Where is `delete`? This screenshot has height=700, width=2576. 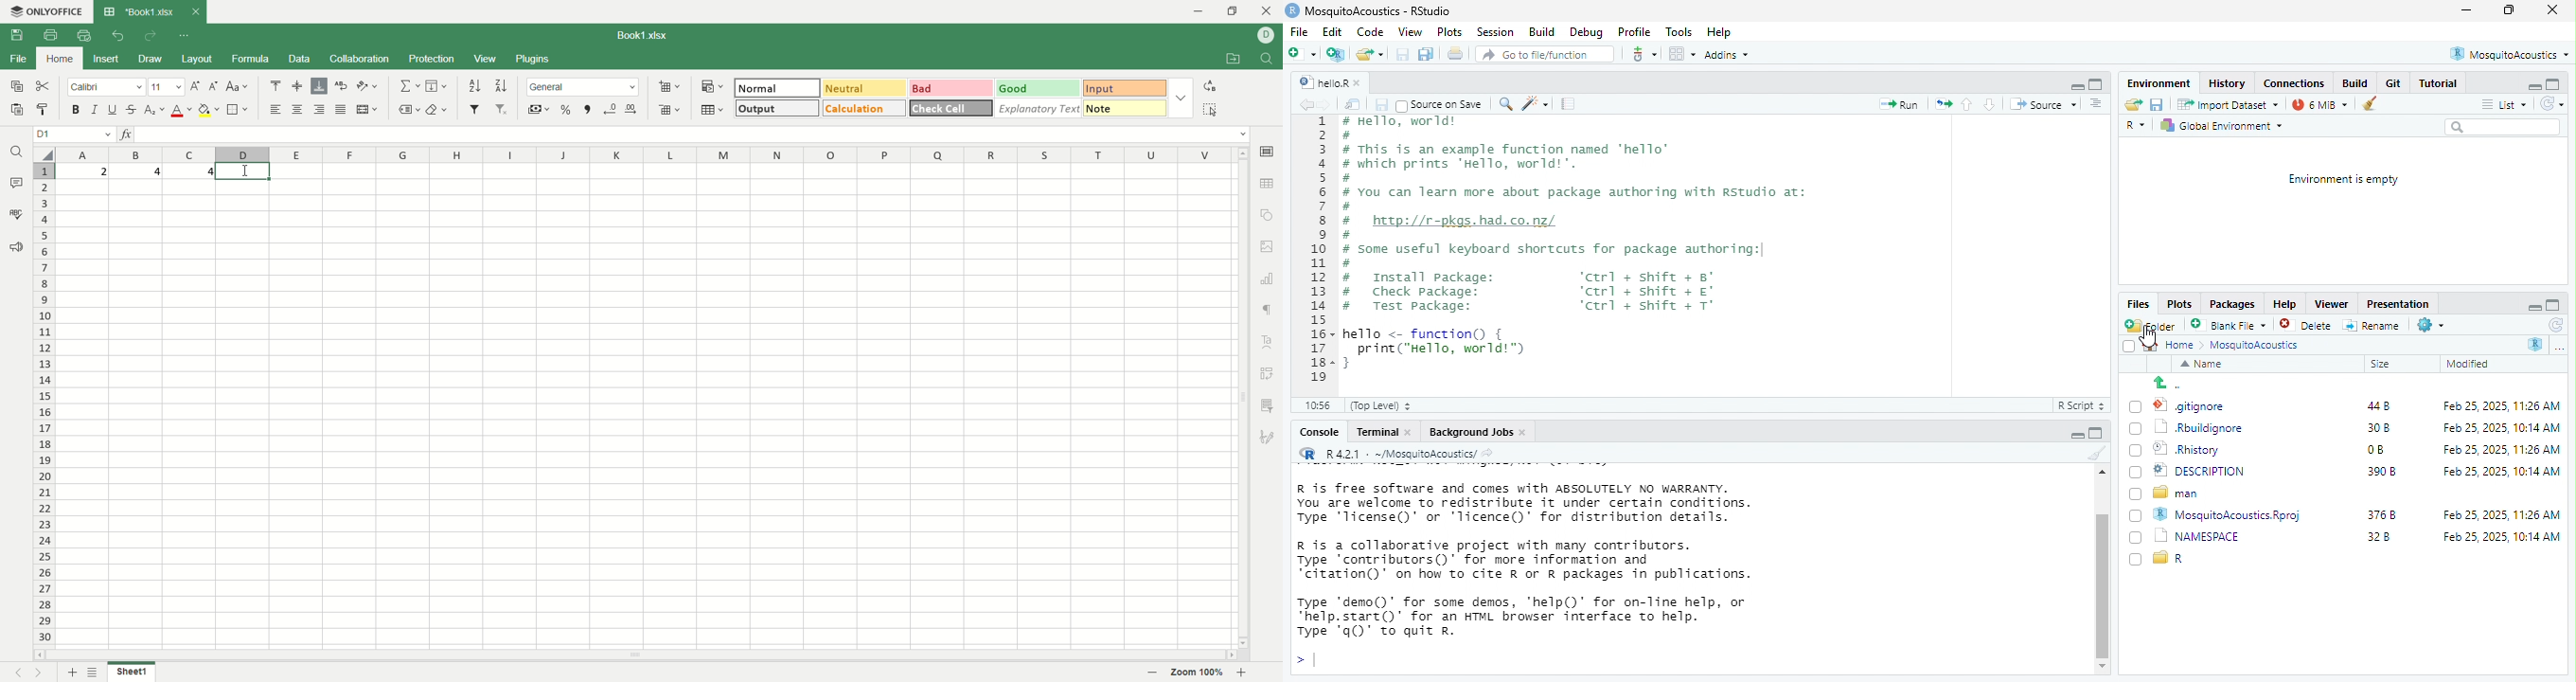 delete is located at coordinates (2308, 326).